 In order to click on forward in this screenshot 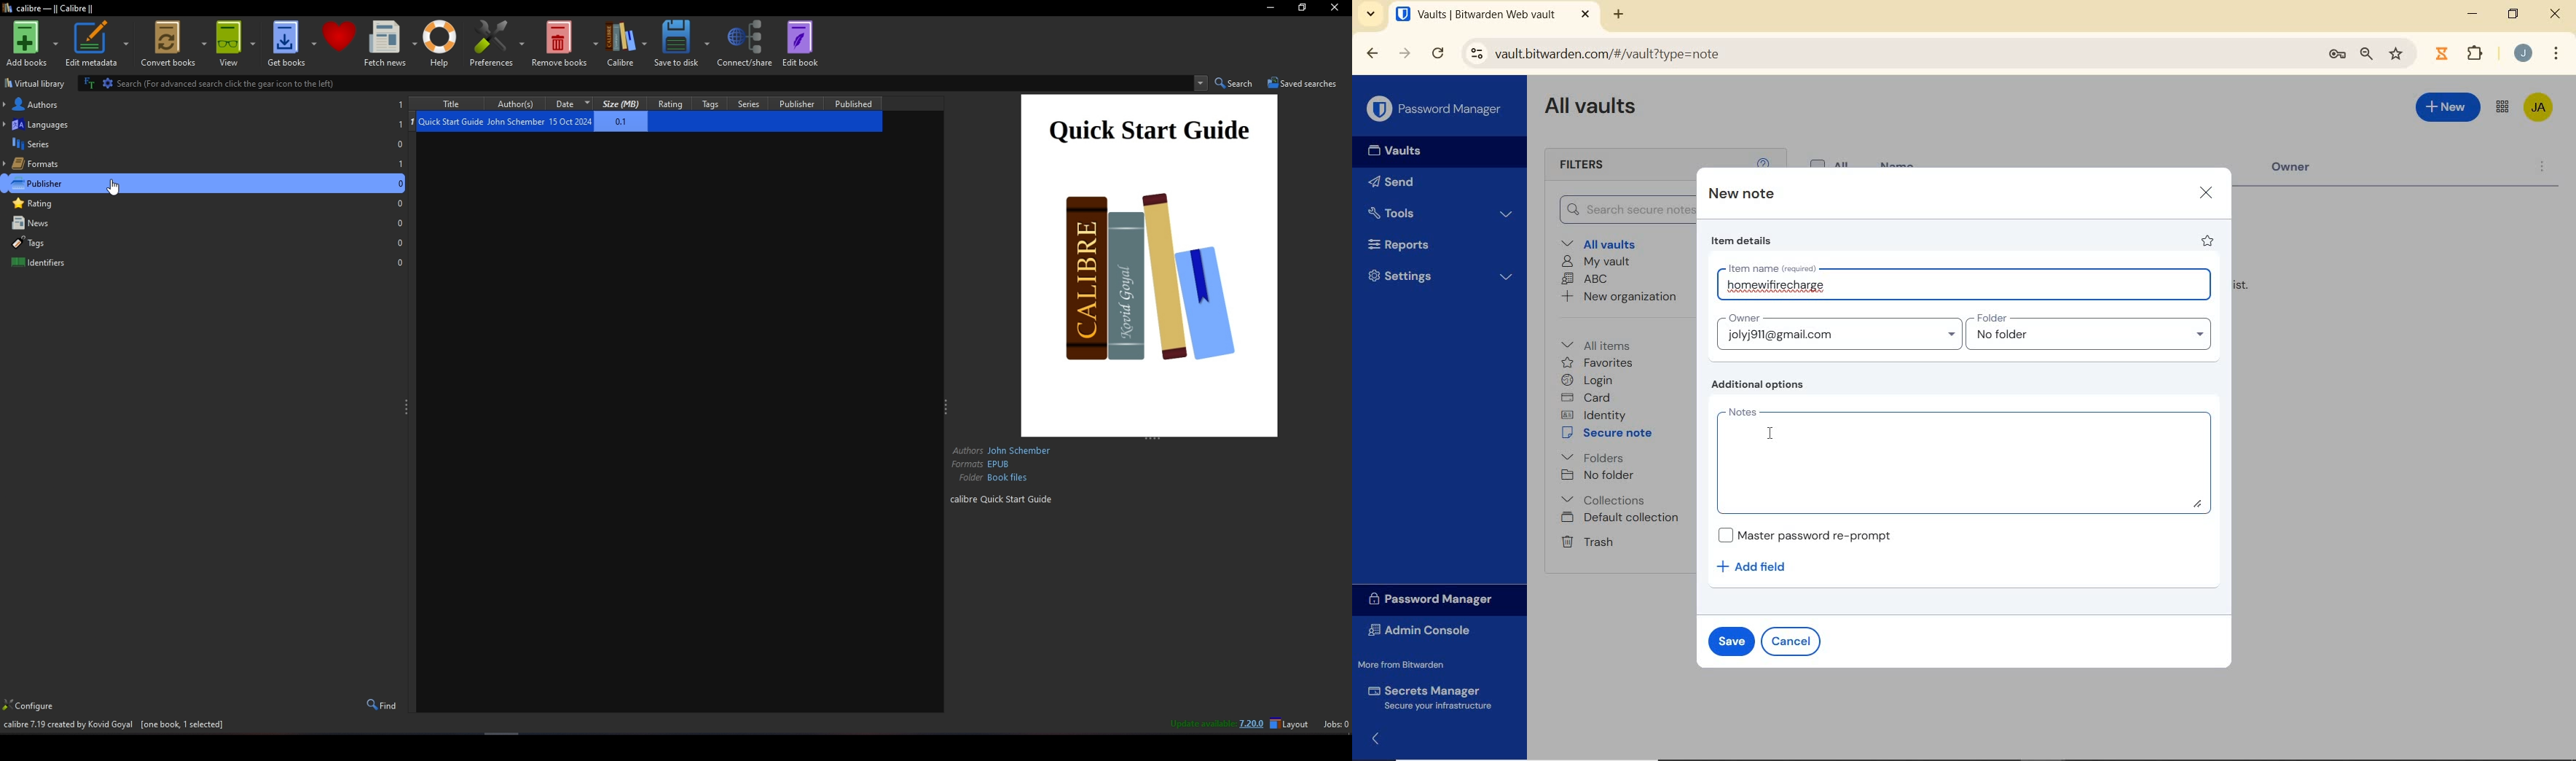, I will do `click(1405, 53)`.